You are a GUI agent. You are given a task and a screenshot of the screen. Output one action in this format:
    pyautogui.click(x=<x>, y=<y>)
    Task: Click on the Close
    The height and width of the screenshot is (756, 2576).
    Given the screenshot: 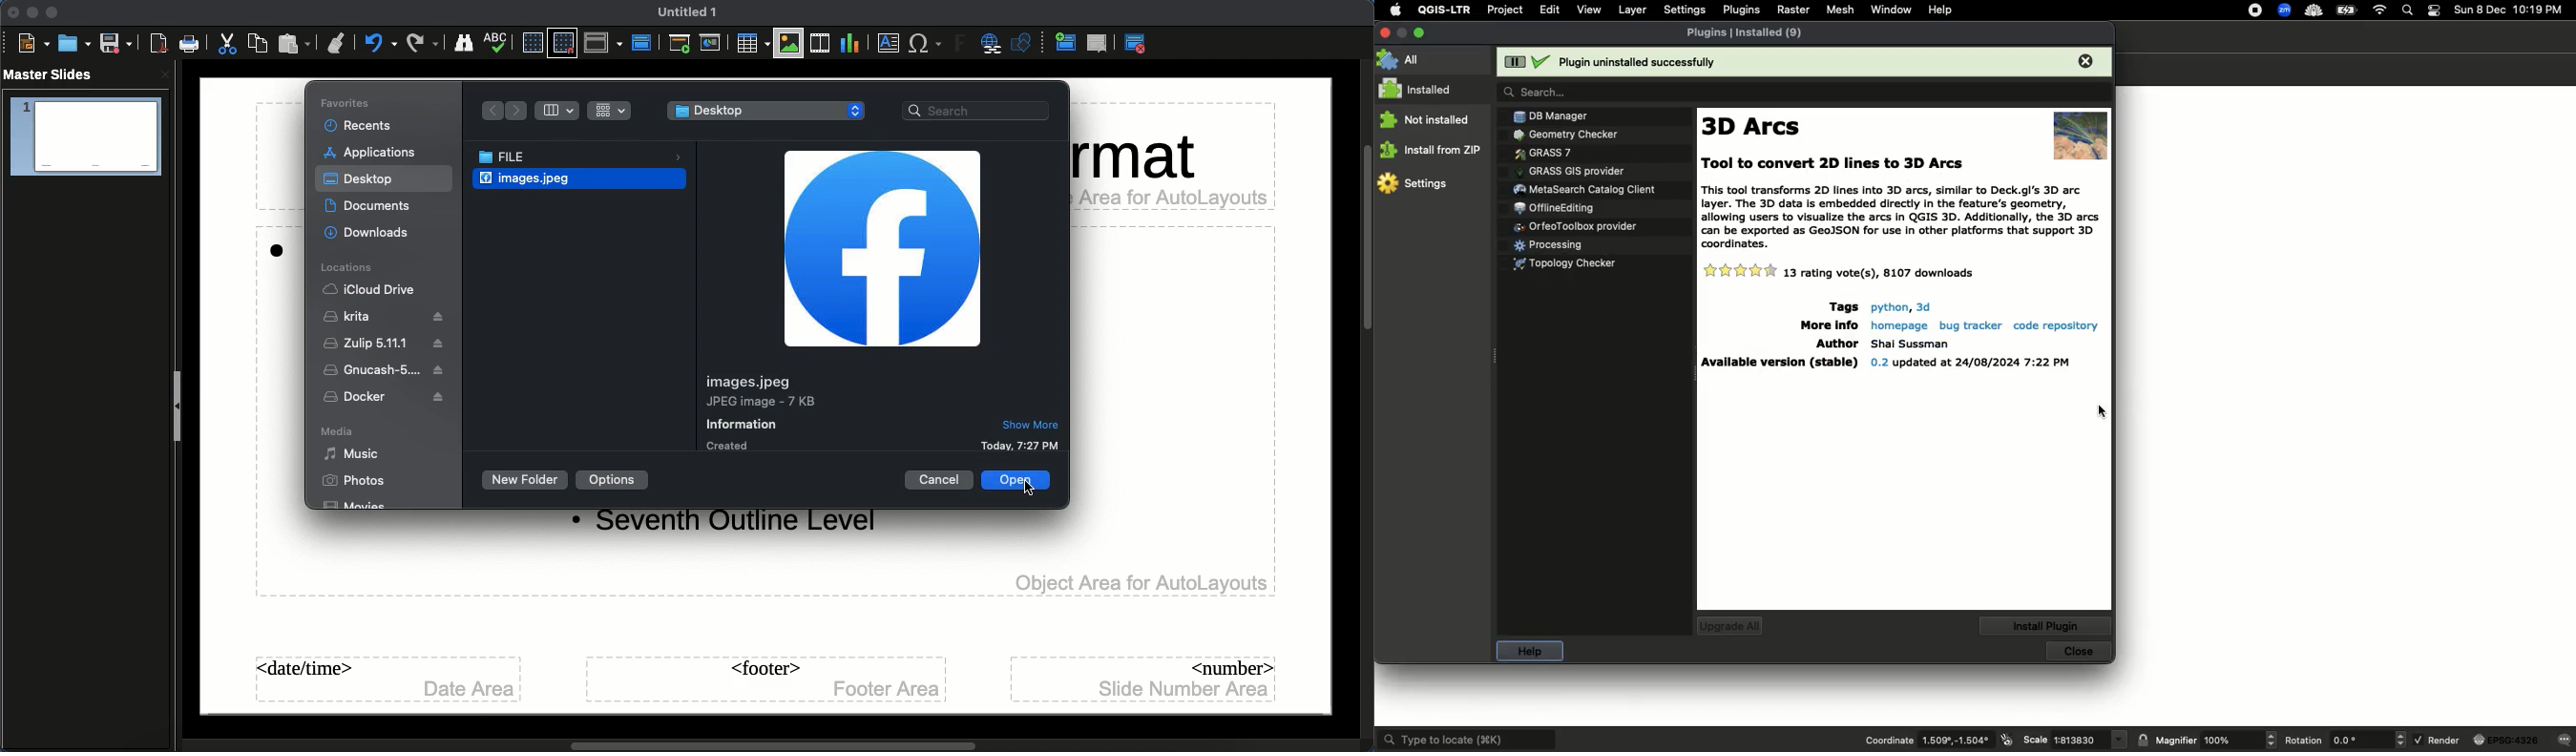 What is the action you would take?
    pyautogui.click(x=10, y=14)
    